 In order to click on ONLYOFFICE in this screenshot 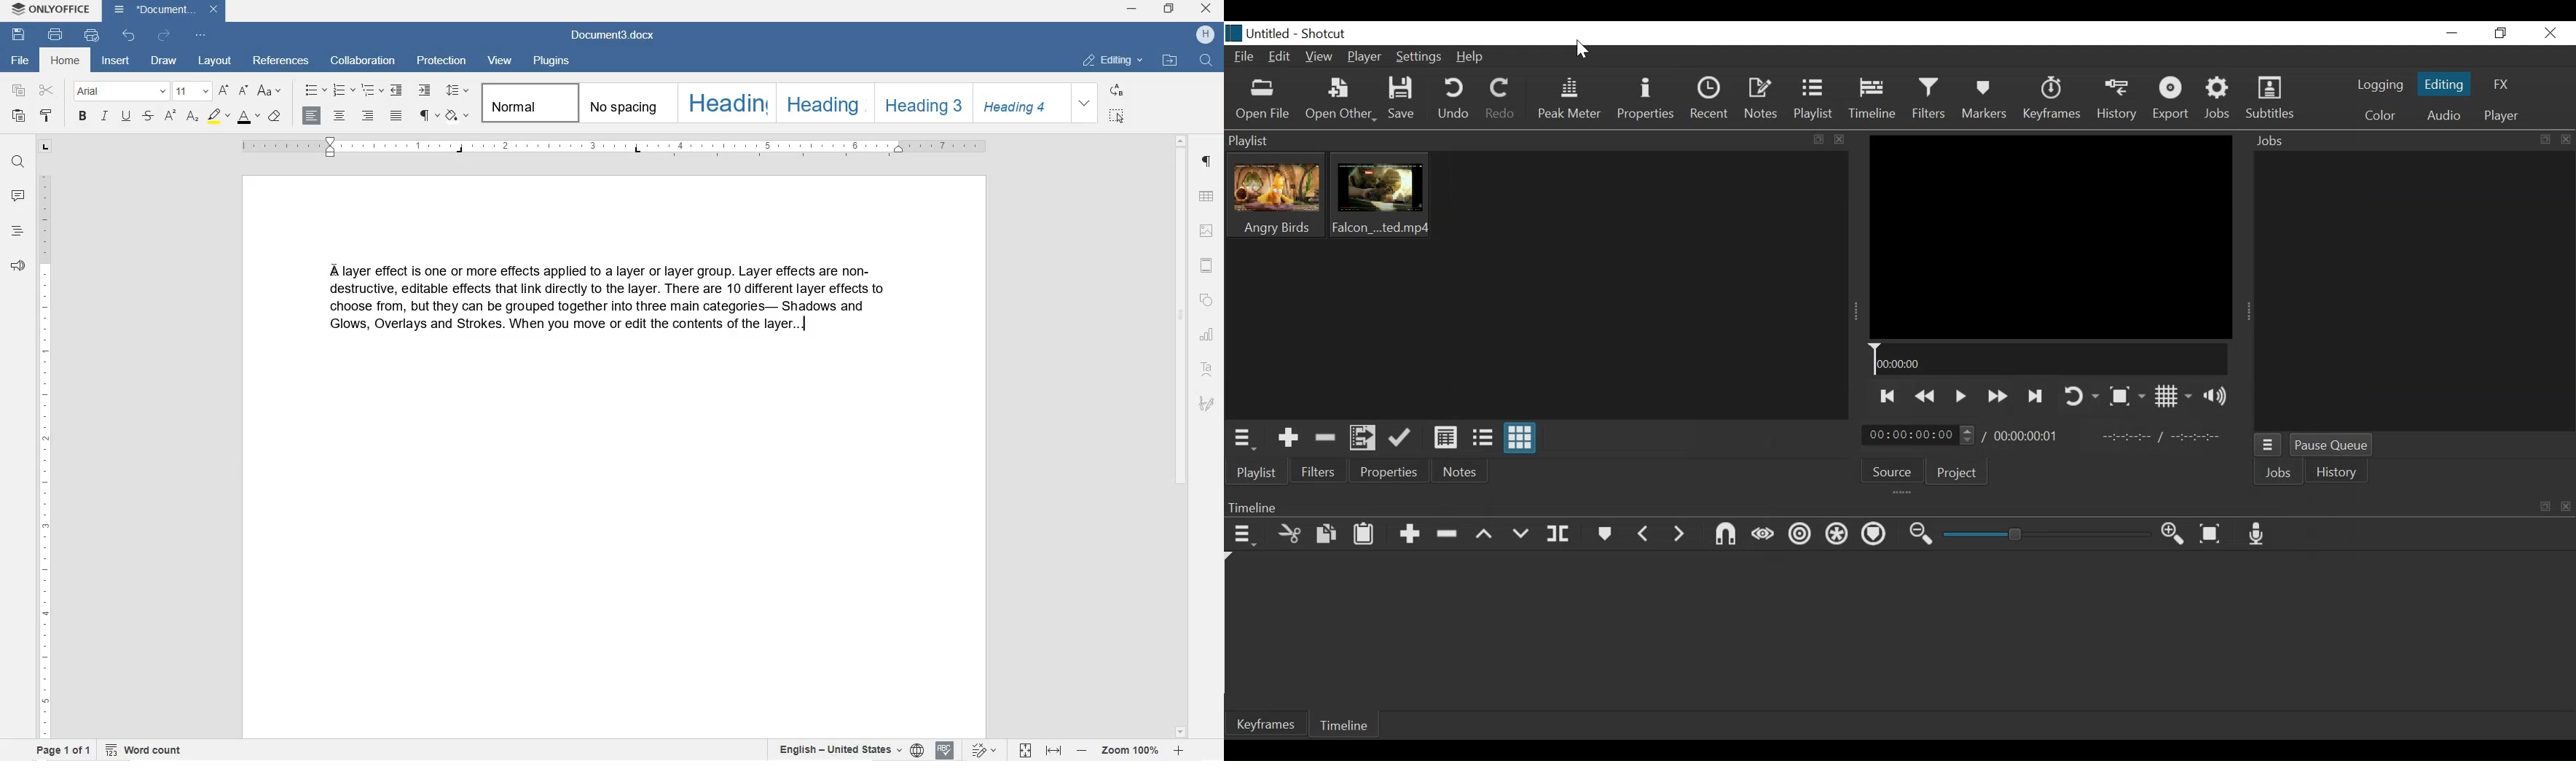, I will do `click(50, 10)`.